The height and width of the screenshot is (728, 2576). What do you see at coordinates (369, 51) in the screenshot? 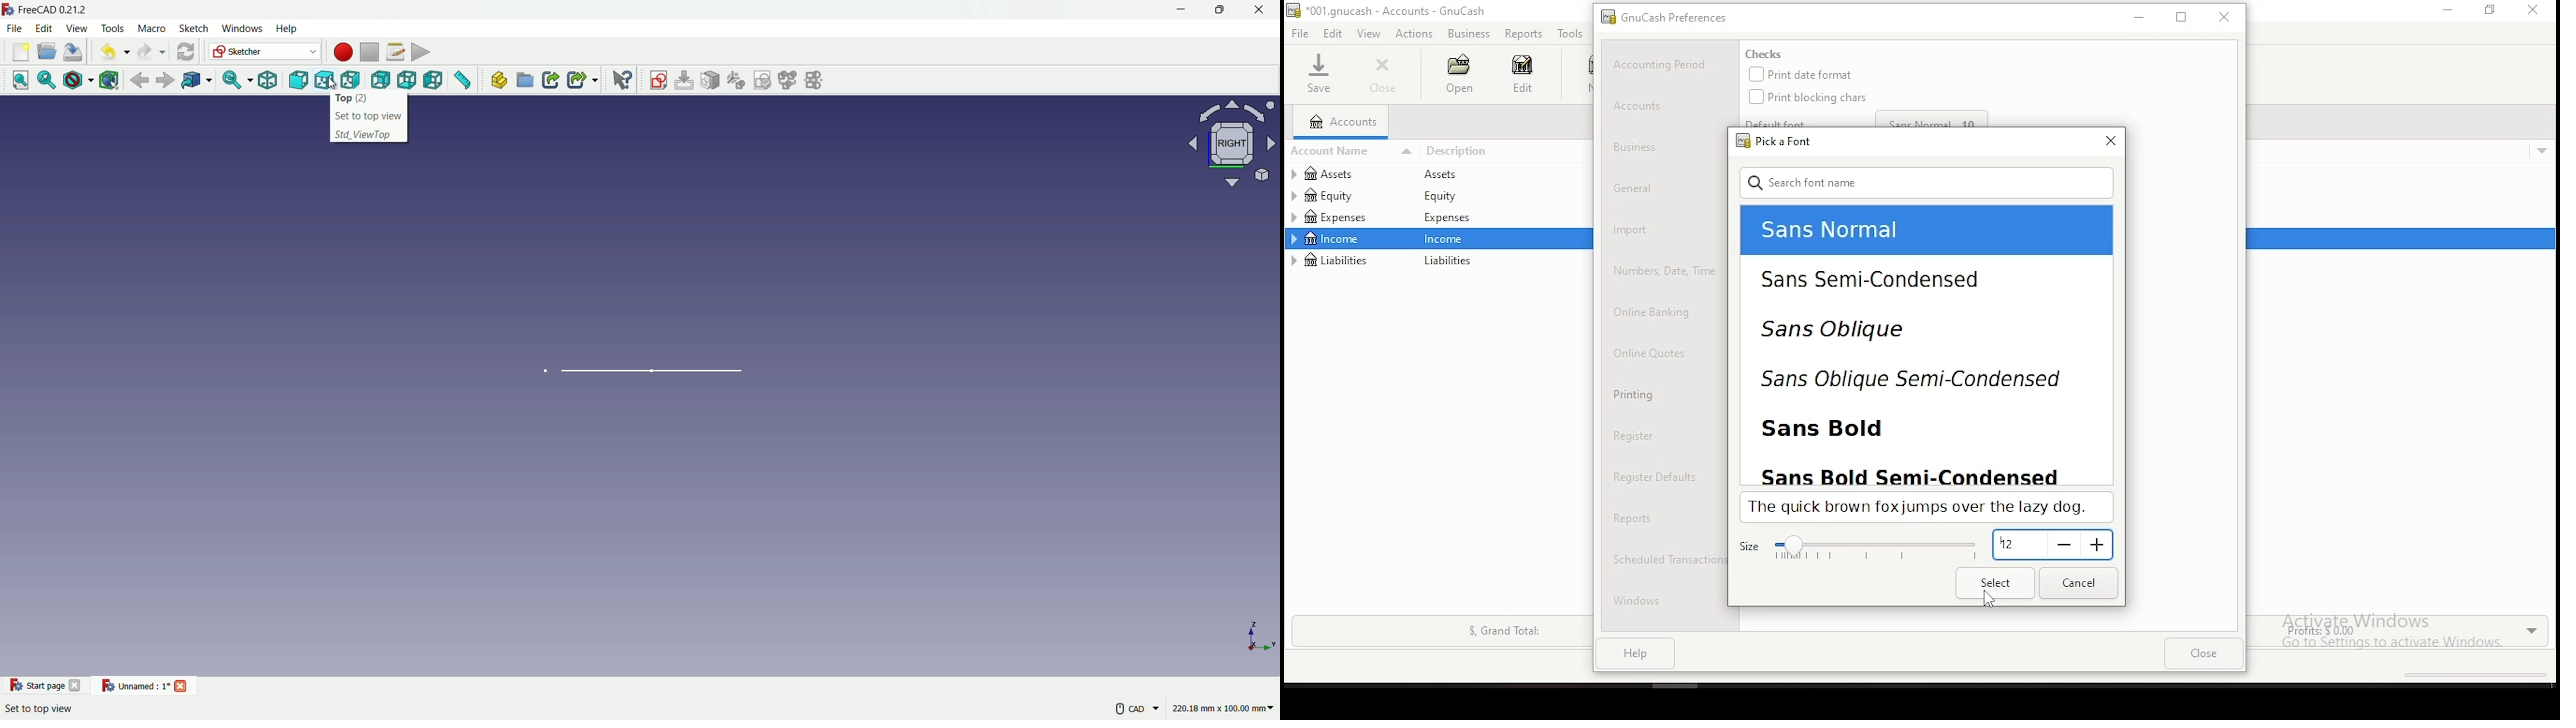
I see `stop macro` at bounding box center [369, 51].